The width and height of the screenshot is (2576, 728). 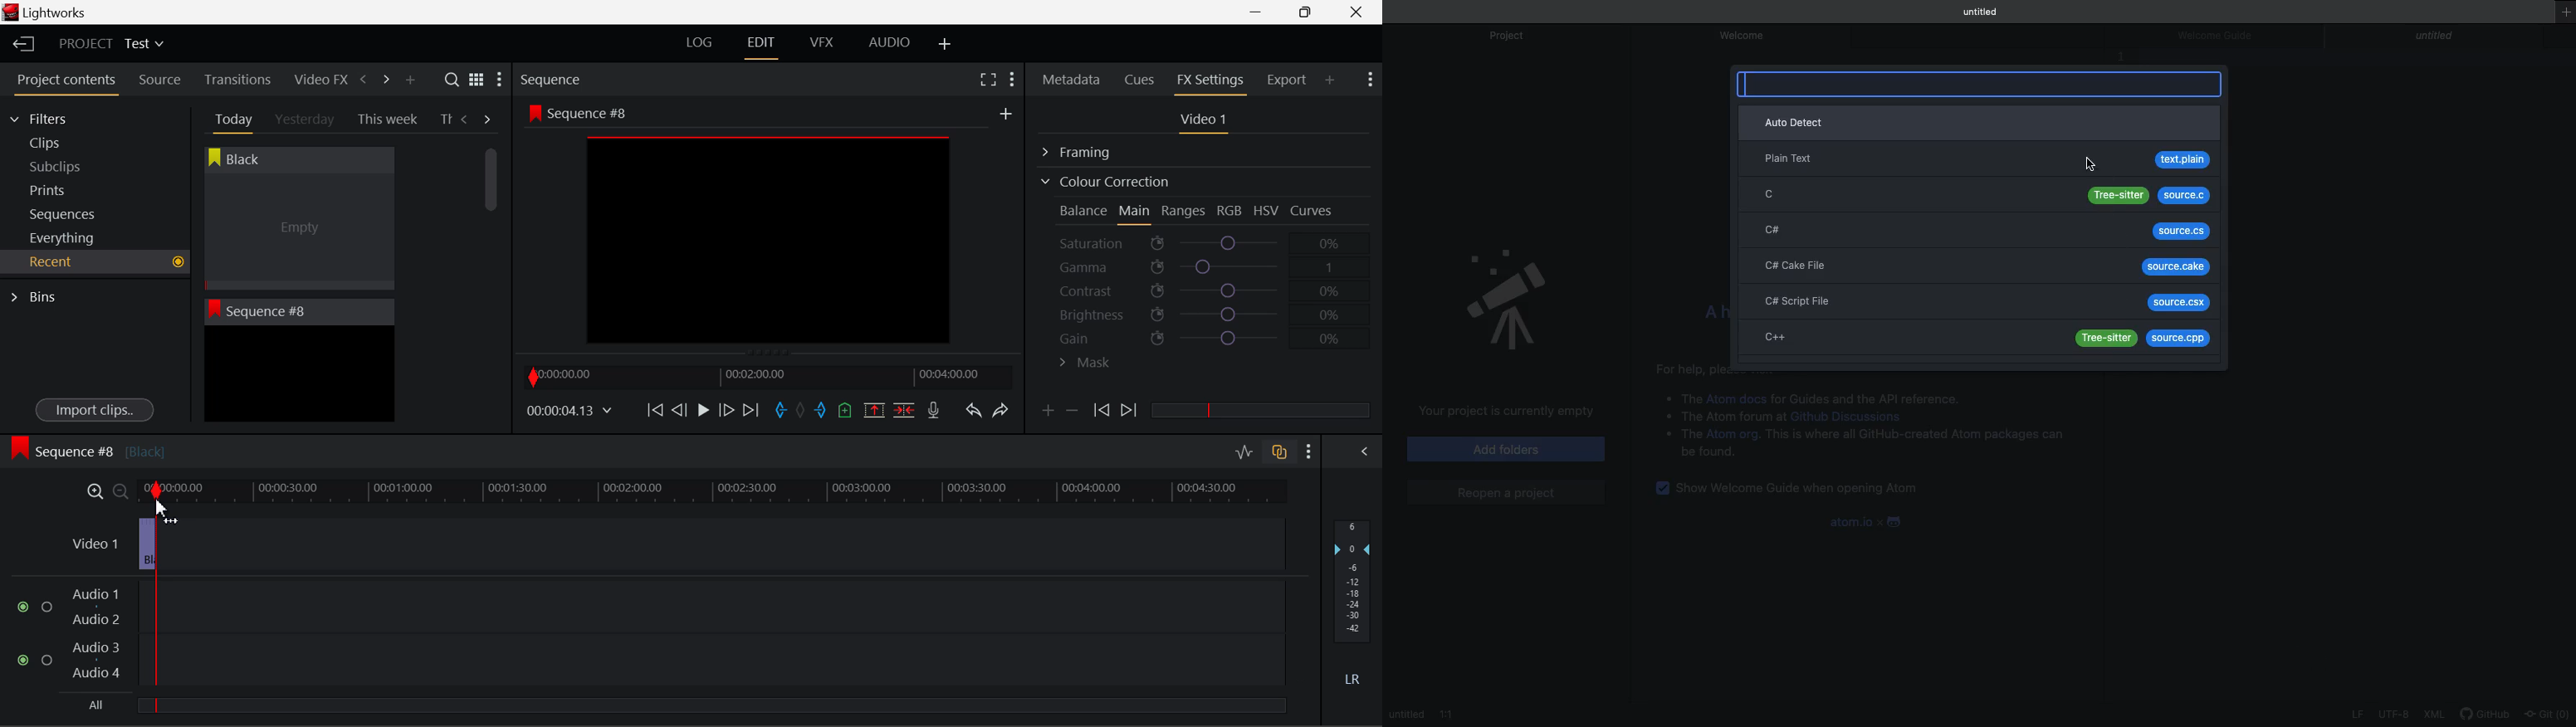 I want to click on Brightness, so click(x=1205, y=312).